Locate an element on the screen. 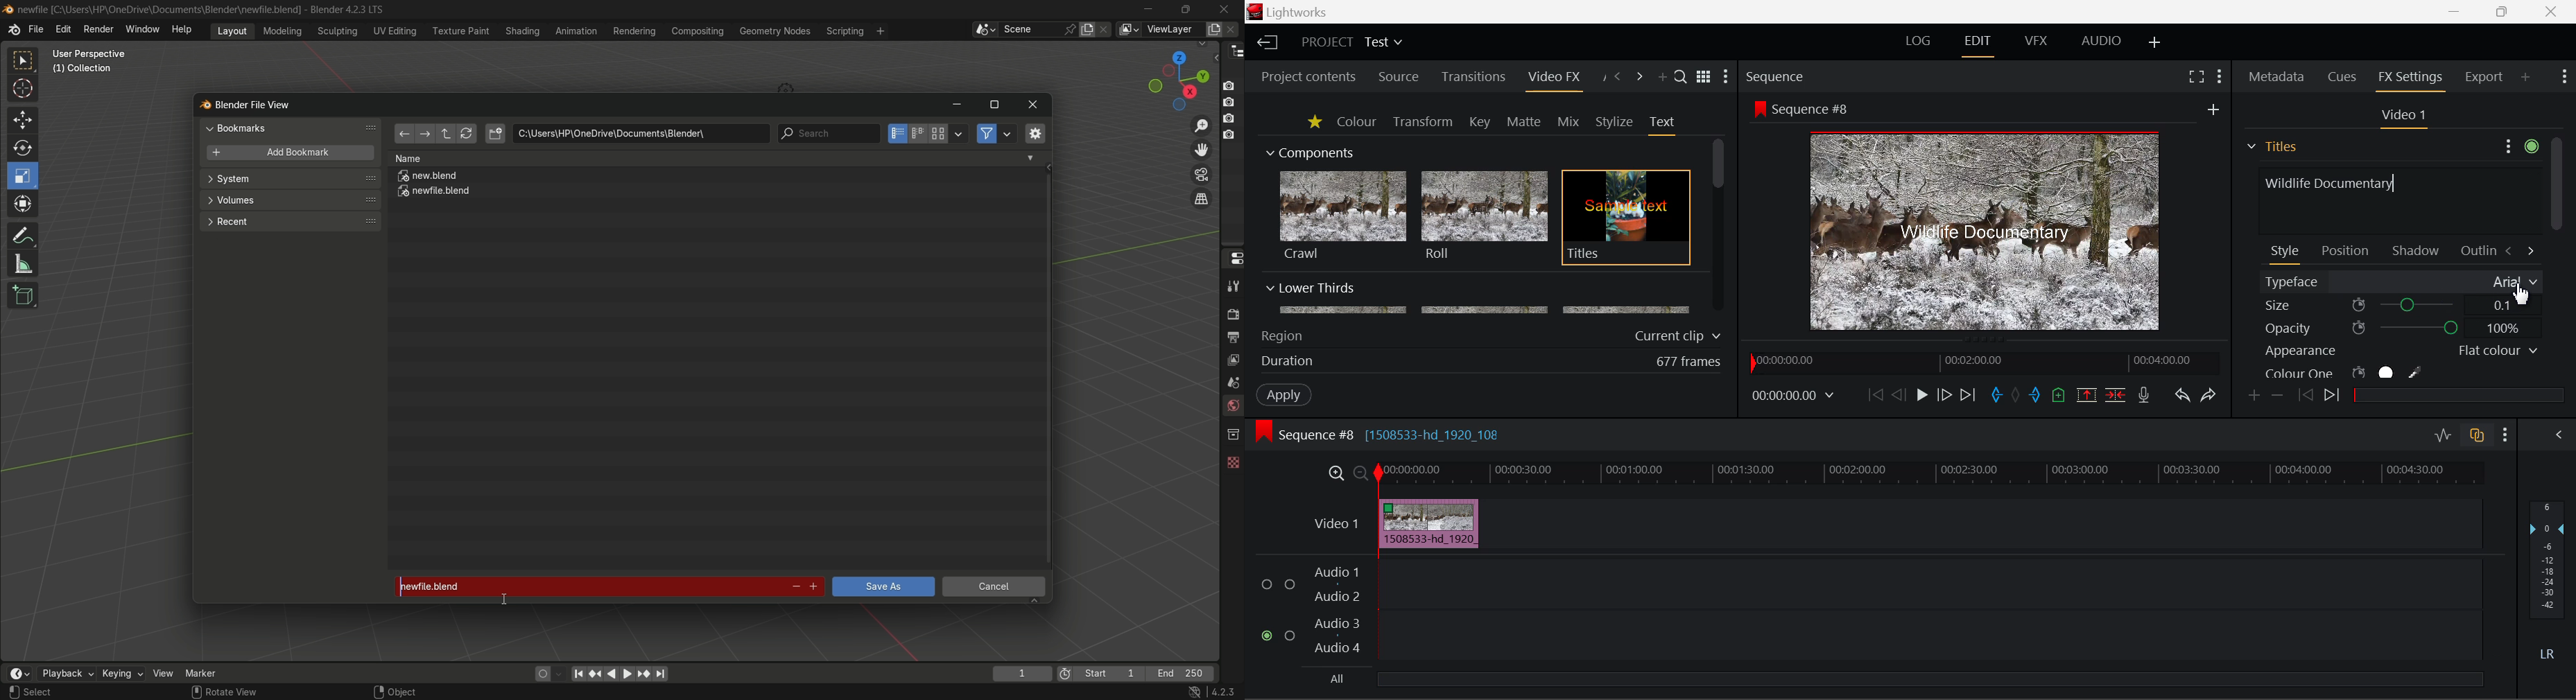 Image resolution: width=2576 pixels, height=700 pixels. EDIT Layout Open is located at coordinates (1980, 46).